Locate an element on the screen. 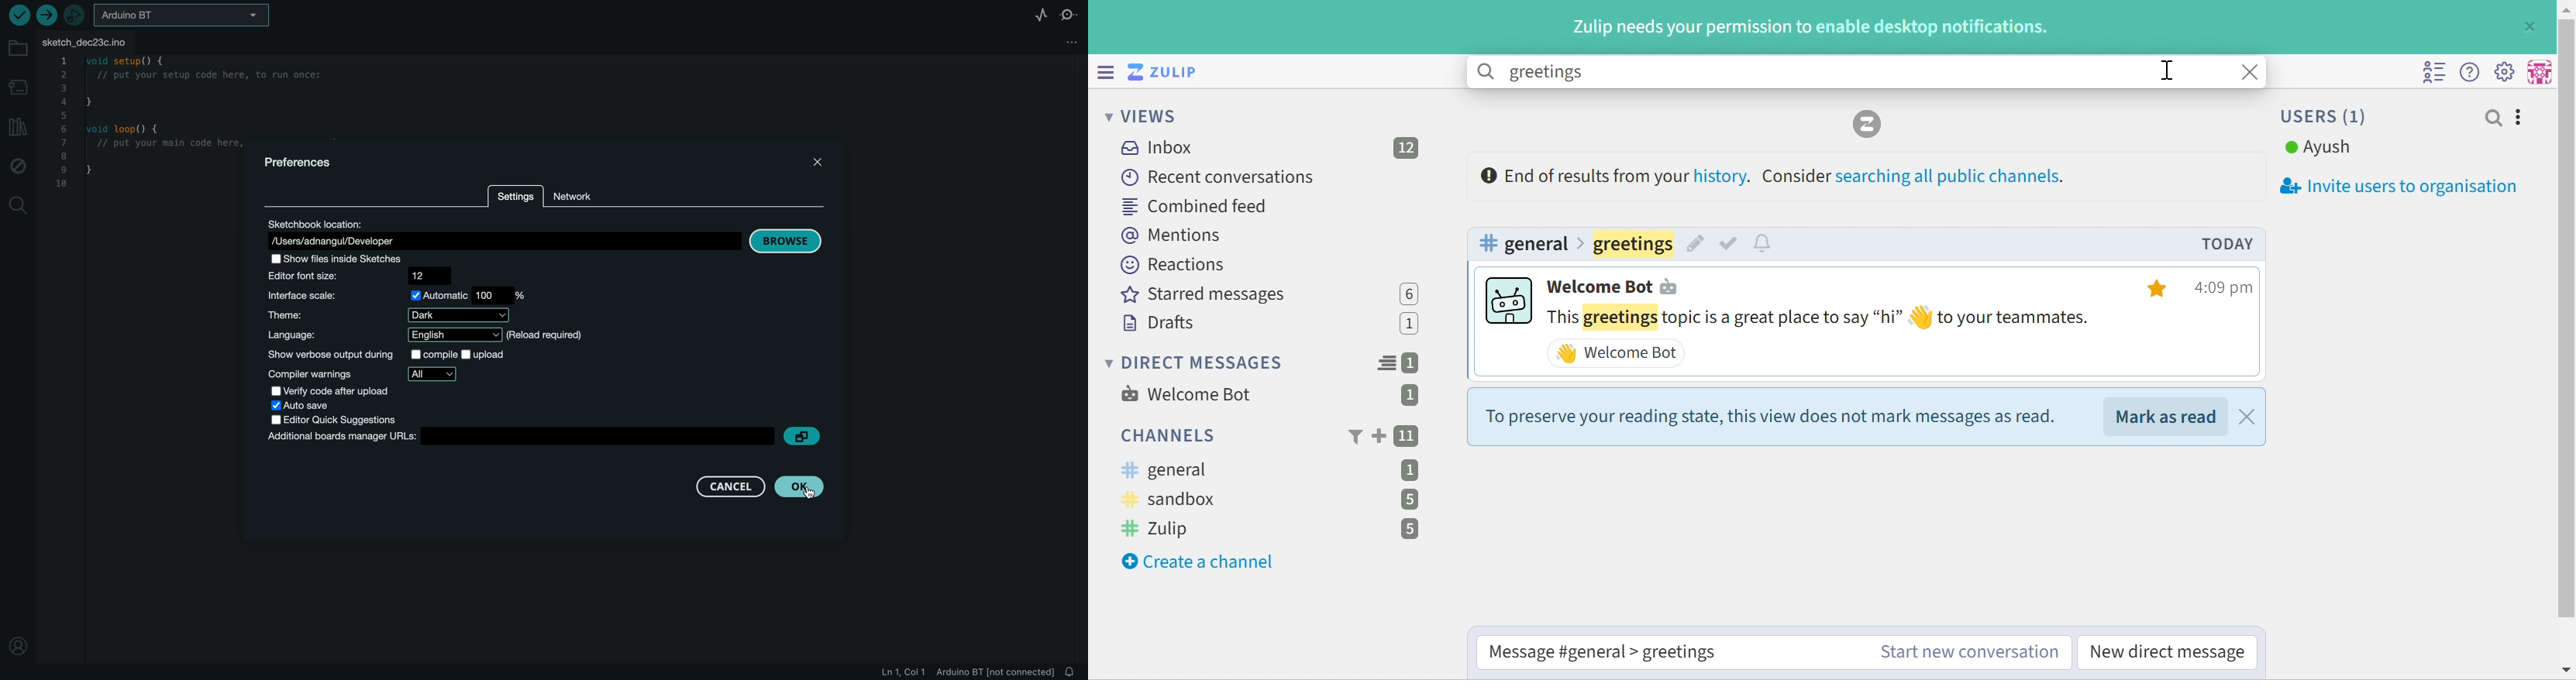 This screenshot has height=700, width=2576. Scroll bar is located at coordinates (2567, 320).